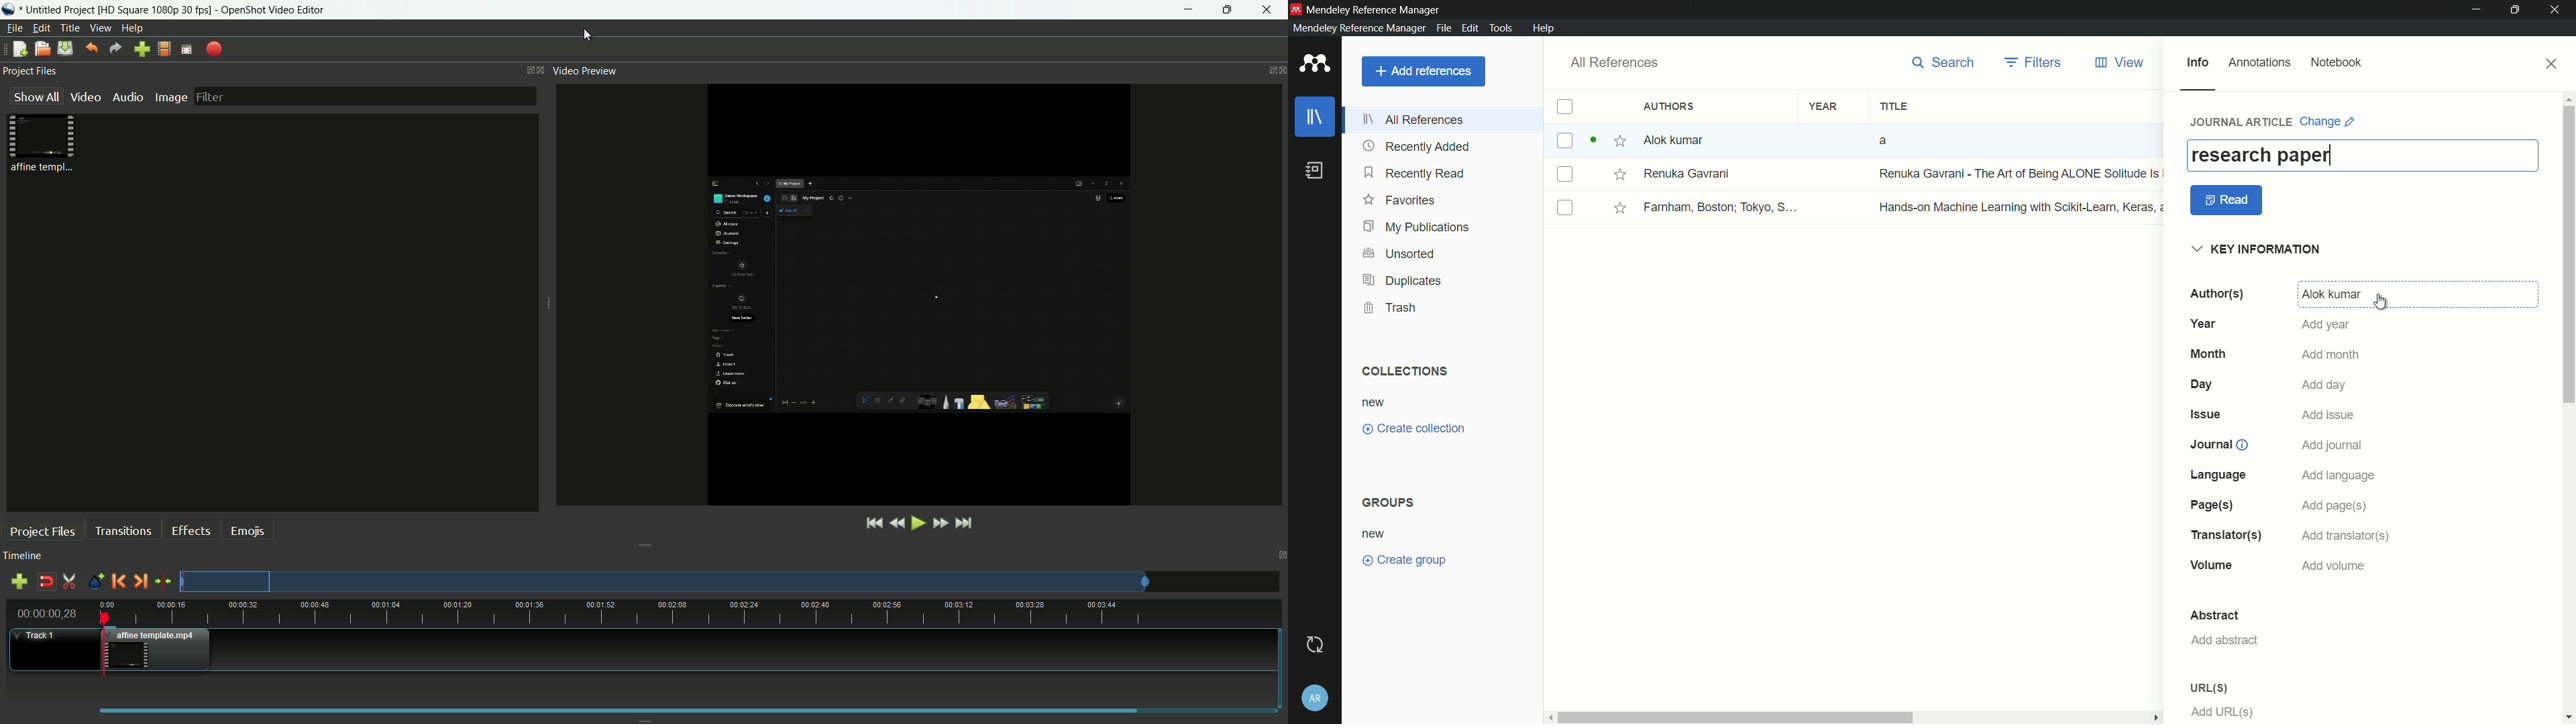 The image size is (2576, 728). Describe the element at coordinates (1318, 645) in the screenshot. I see `sync` at that location.